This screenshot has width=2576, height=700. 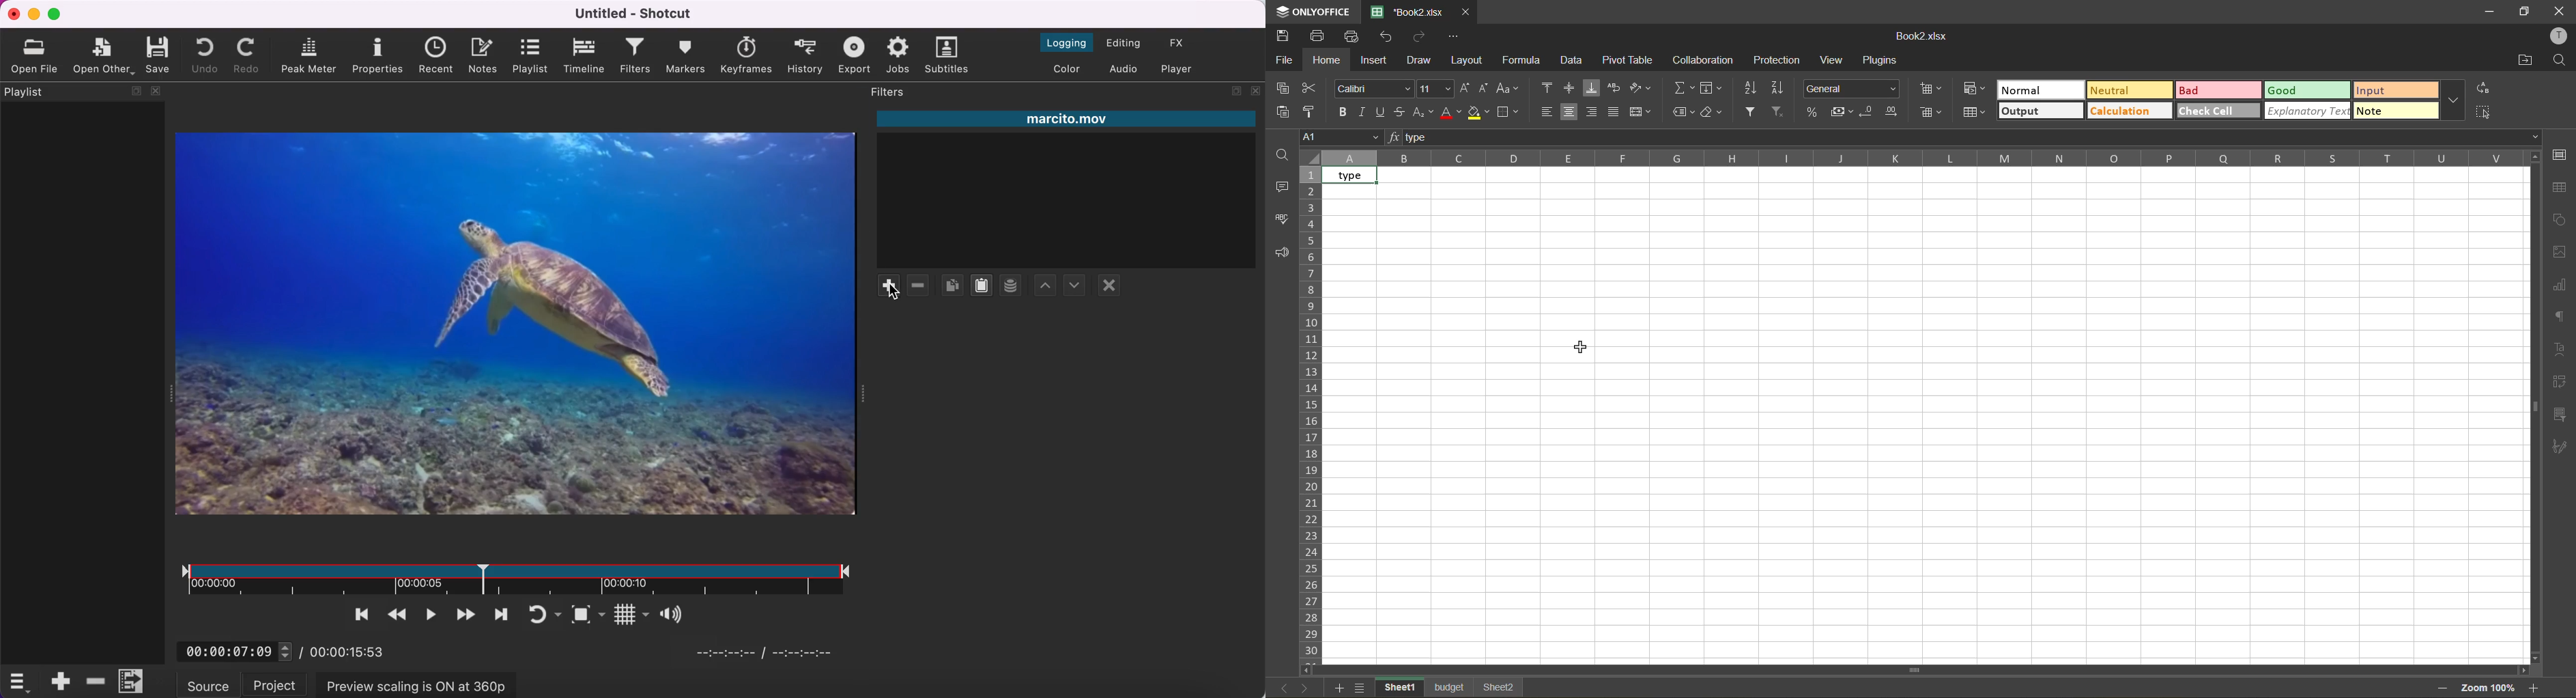 What do you see at coordinates (2523, 12) in the screenshot?
I see `maximize` at bounding box center [2523, 12].